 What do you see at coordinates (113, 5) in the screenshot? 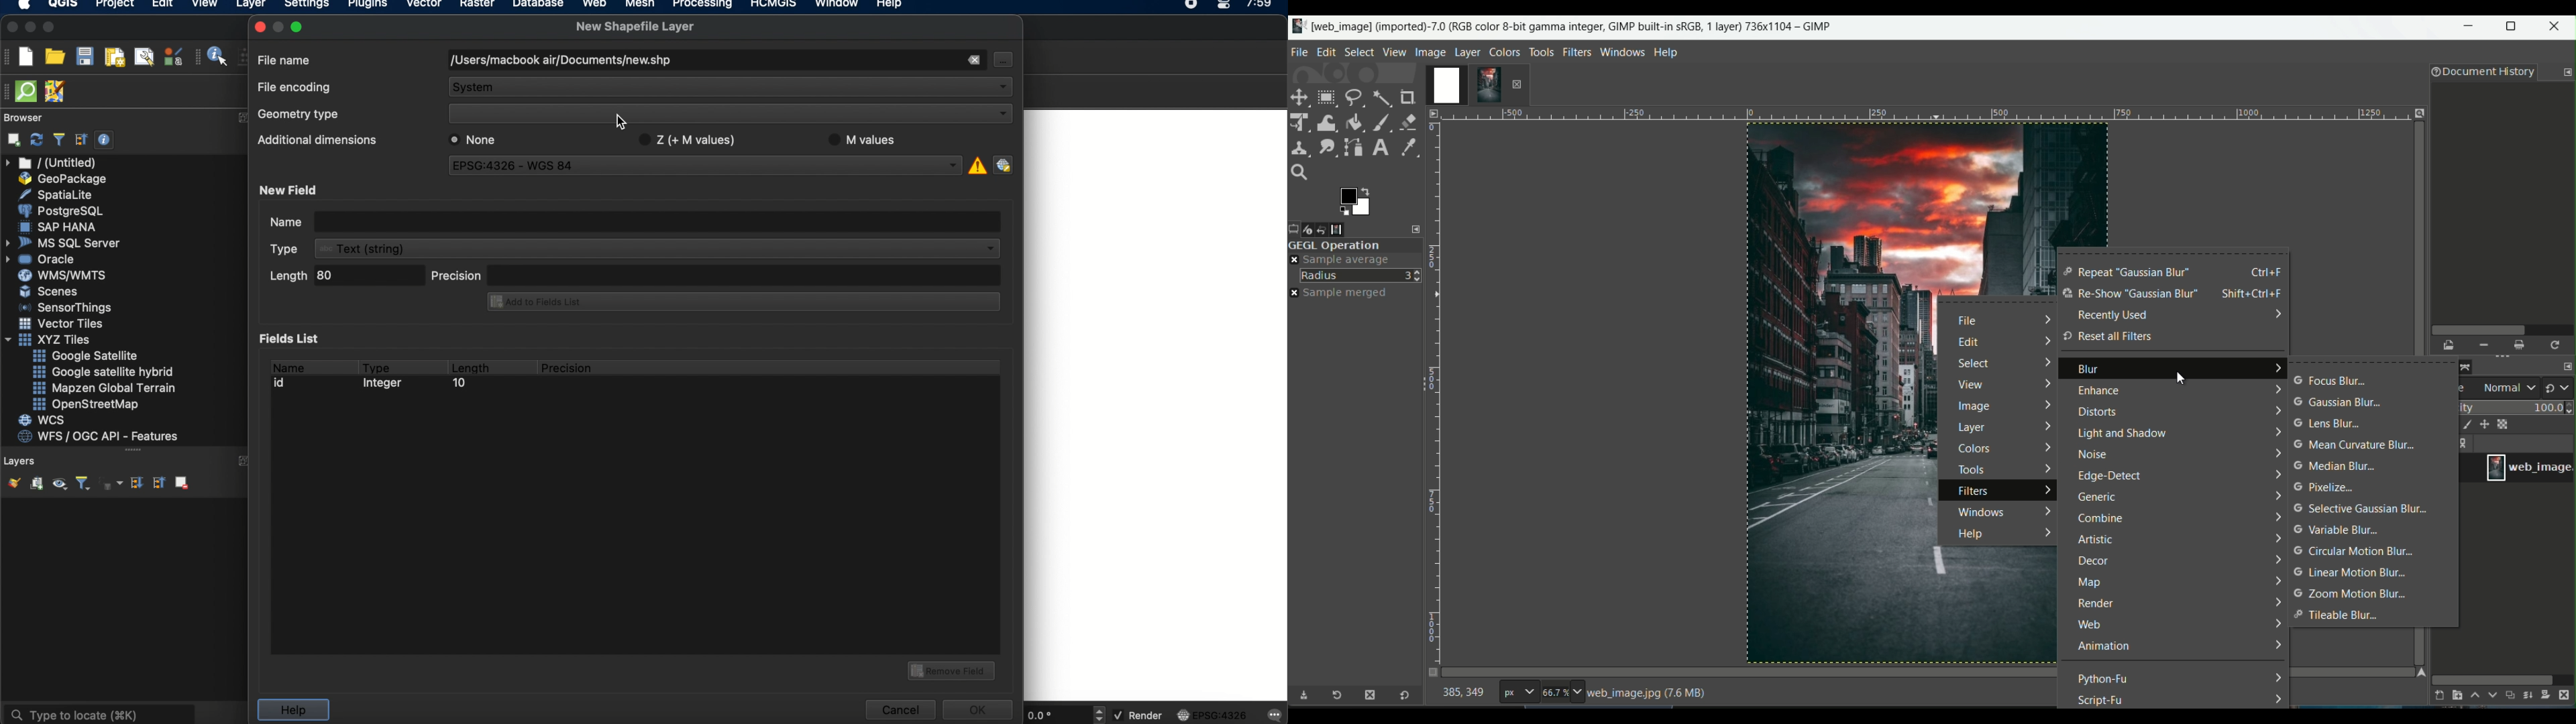
I see `project` at bounding box center [113, 5].